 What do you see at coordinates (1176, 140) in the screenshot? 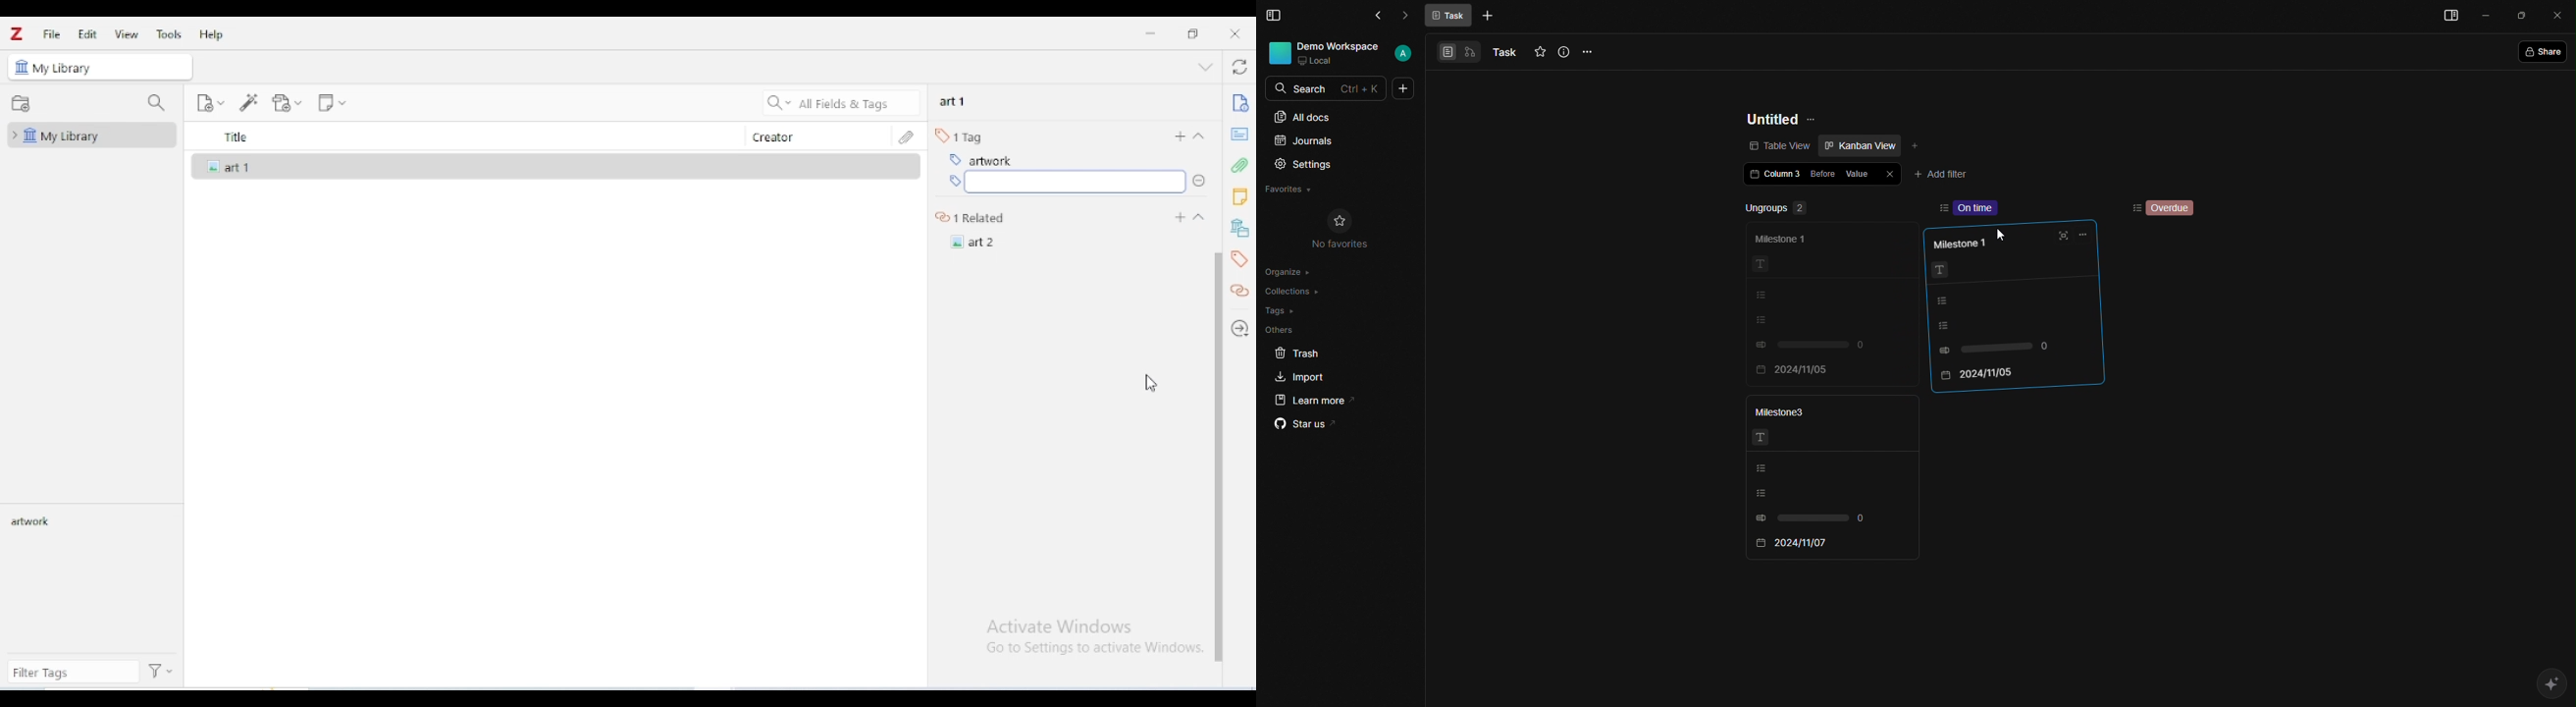
I see `add` at bounding box center [1176, 140].